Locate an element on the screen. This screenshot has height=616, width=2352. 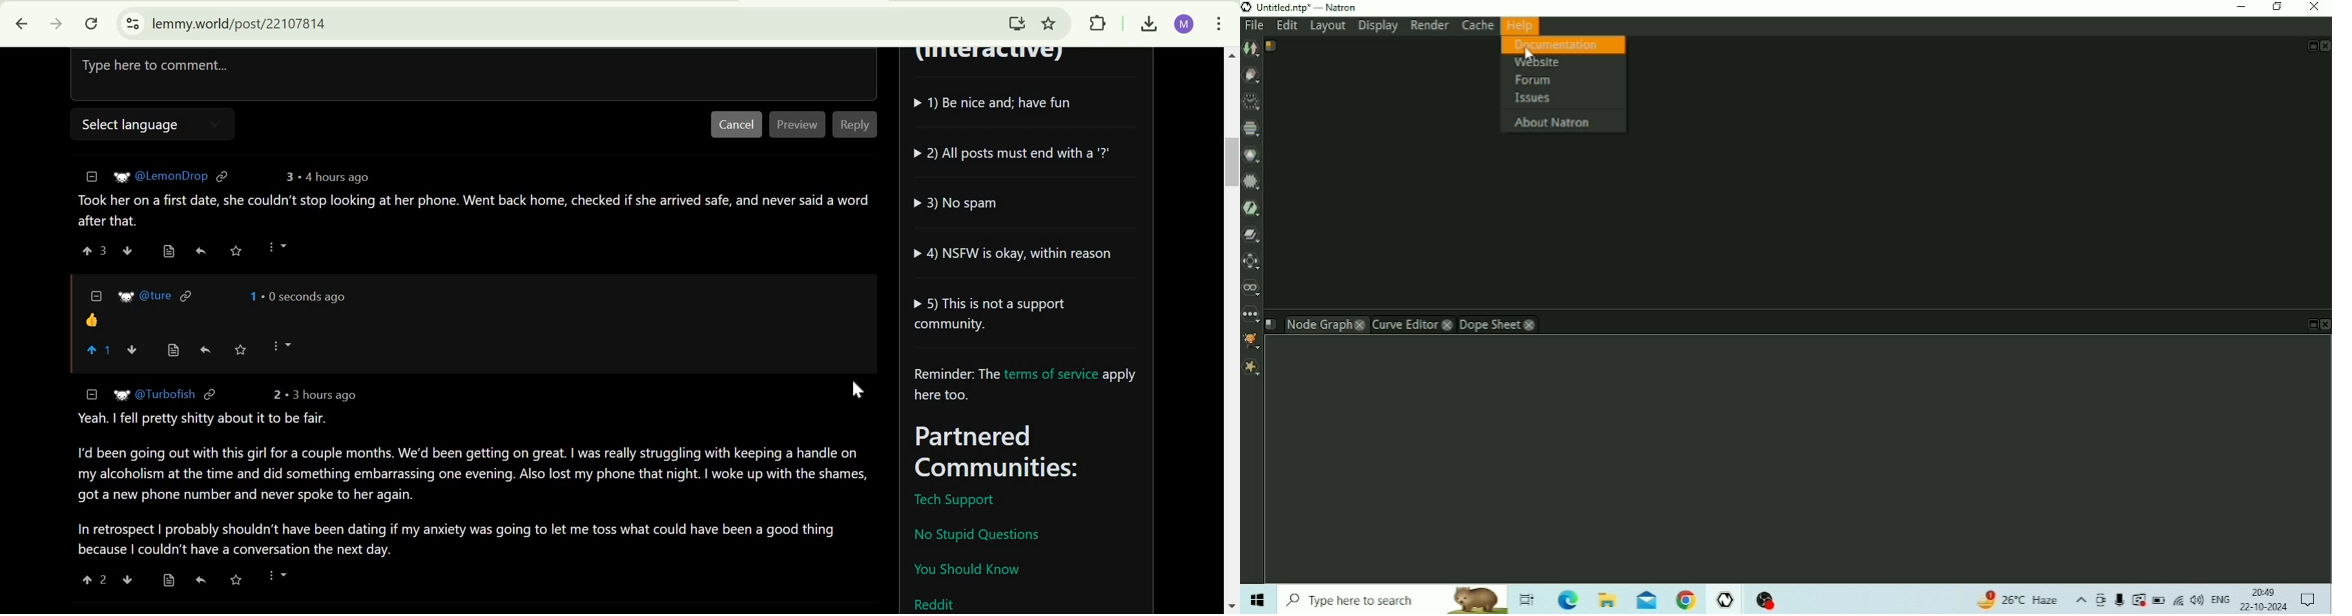
Comment is located at coordinates (471, 472).